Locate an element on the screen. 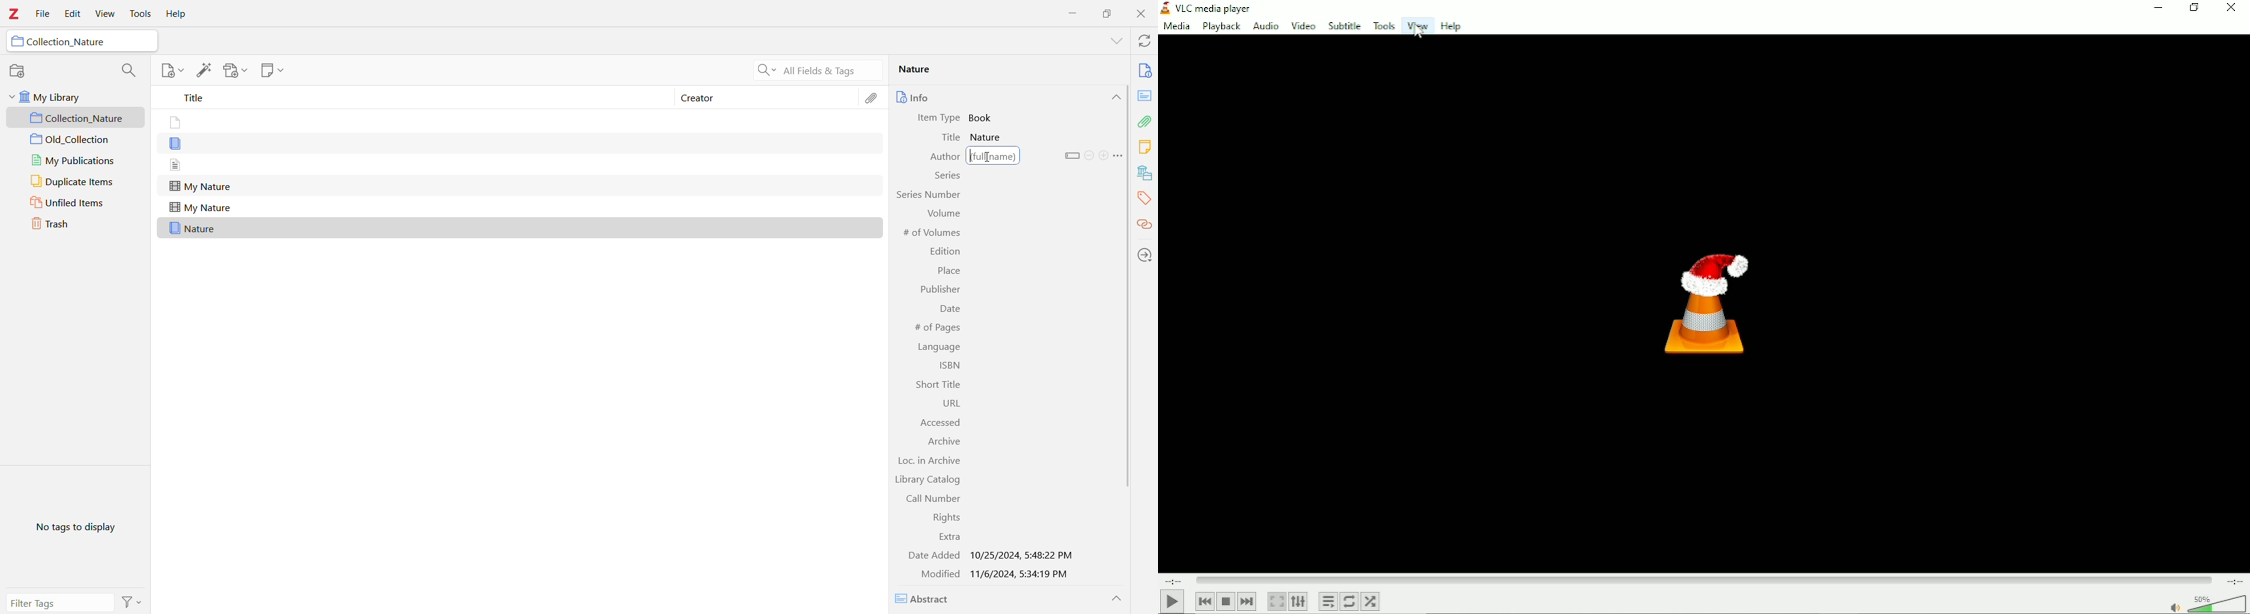 Image resolution: width=2268 pixels, height=616 pixels. Add item(s) by identifier is located at coordinates (203, 71).